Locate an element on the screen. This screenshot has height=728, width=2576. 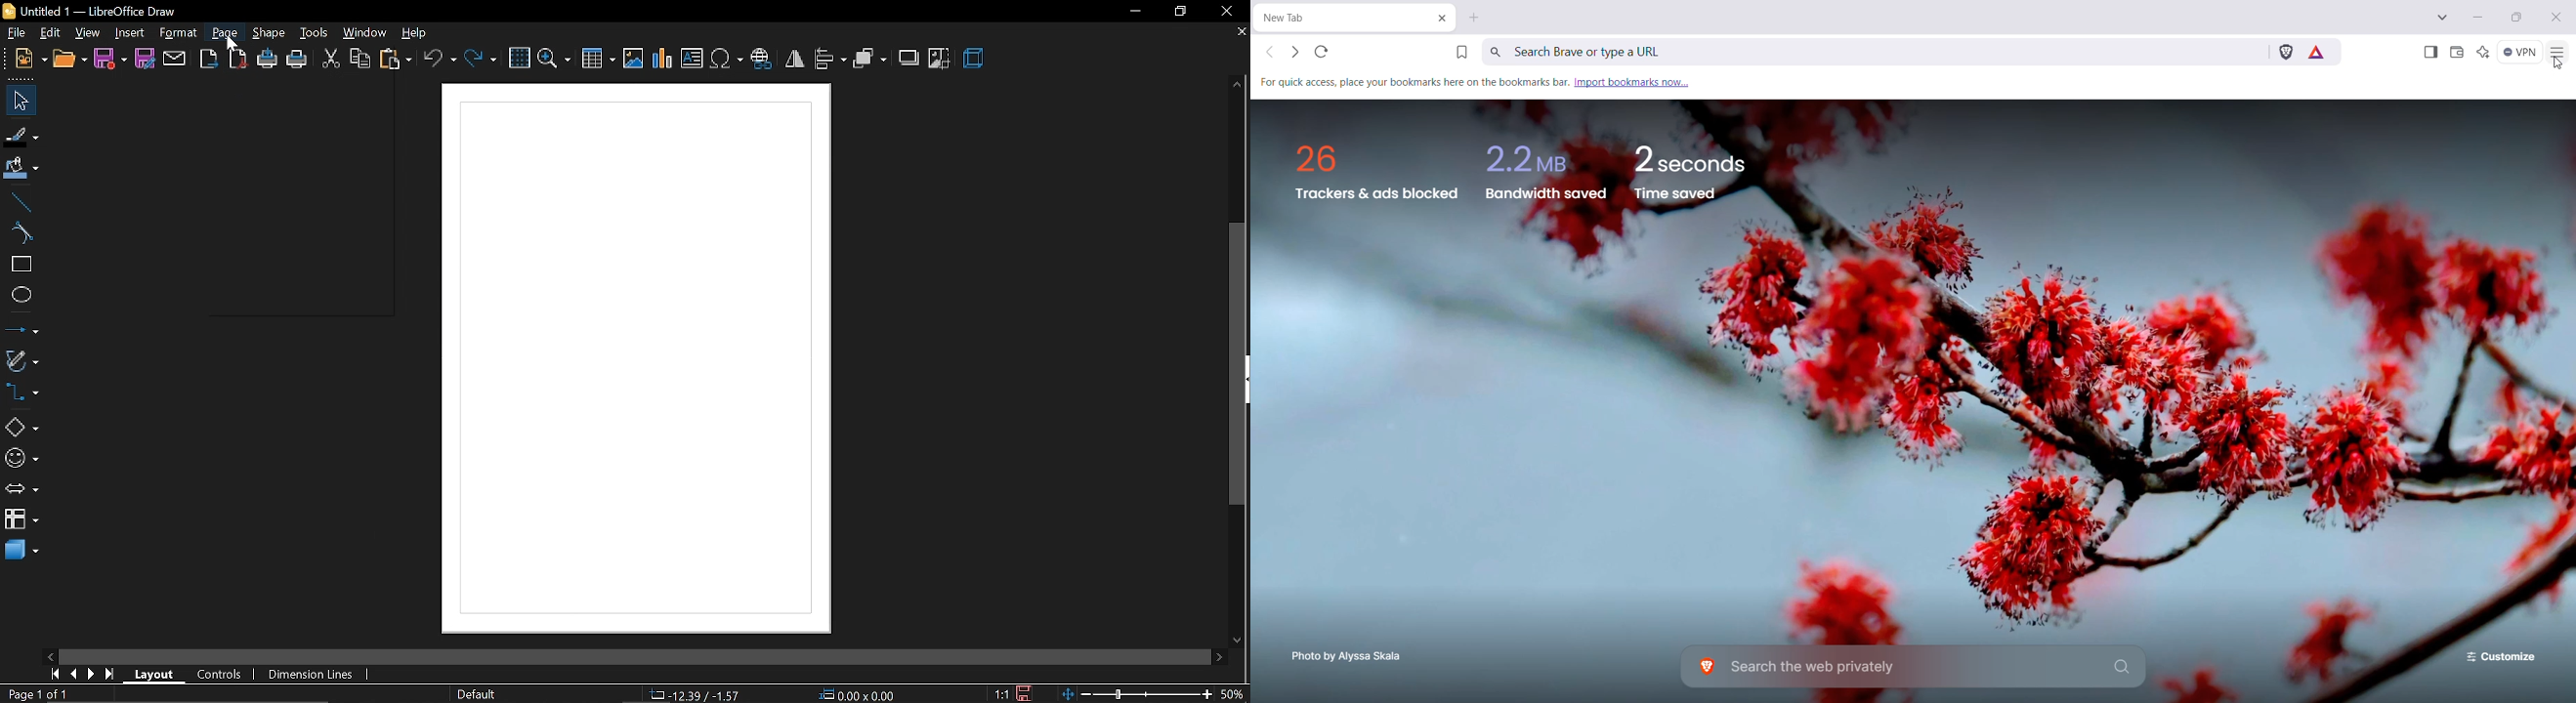
cut  is located at coordinates (328, 60).